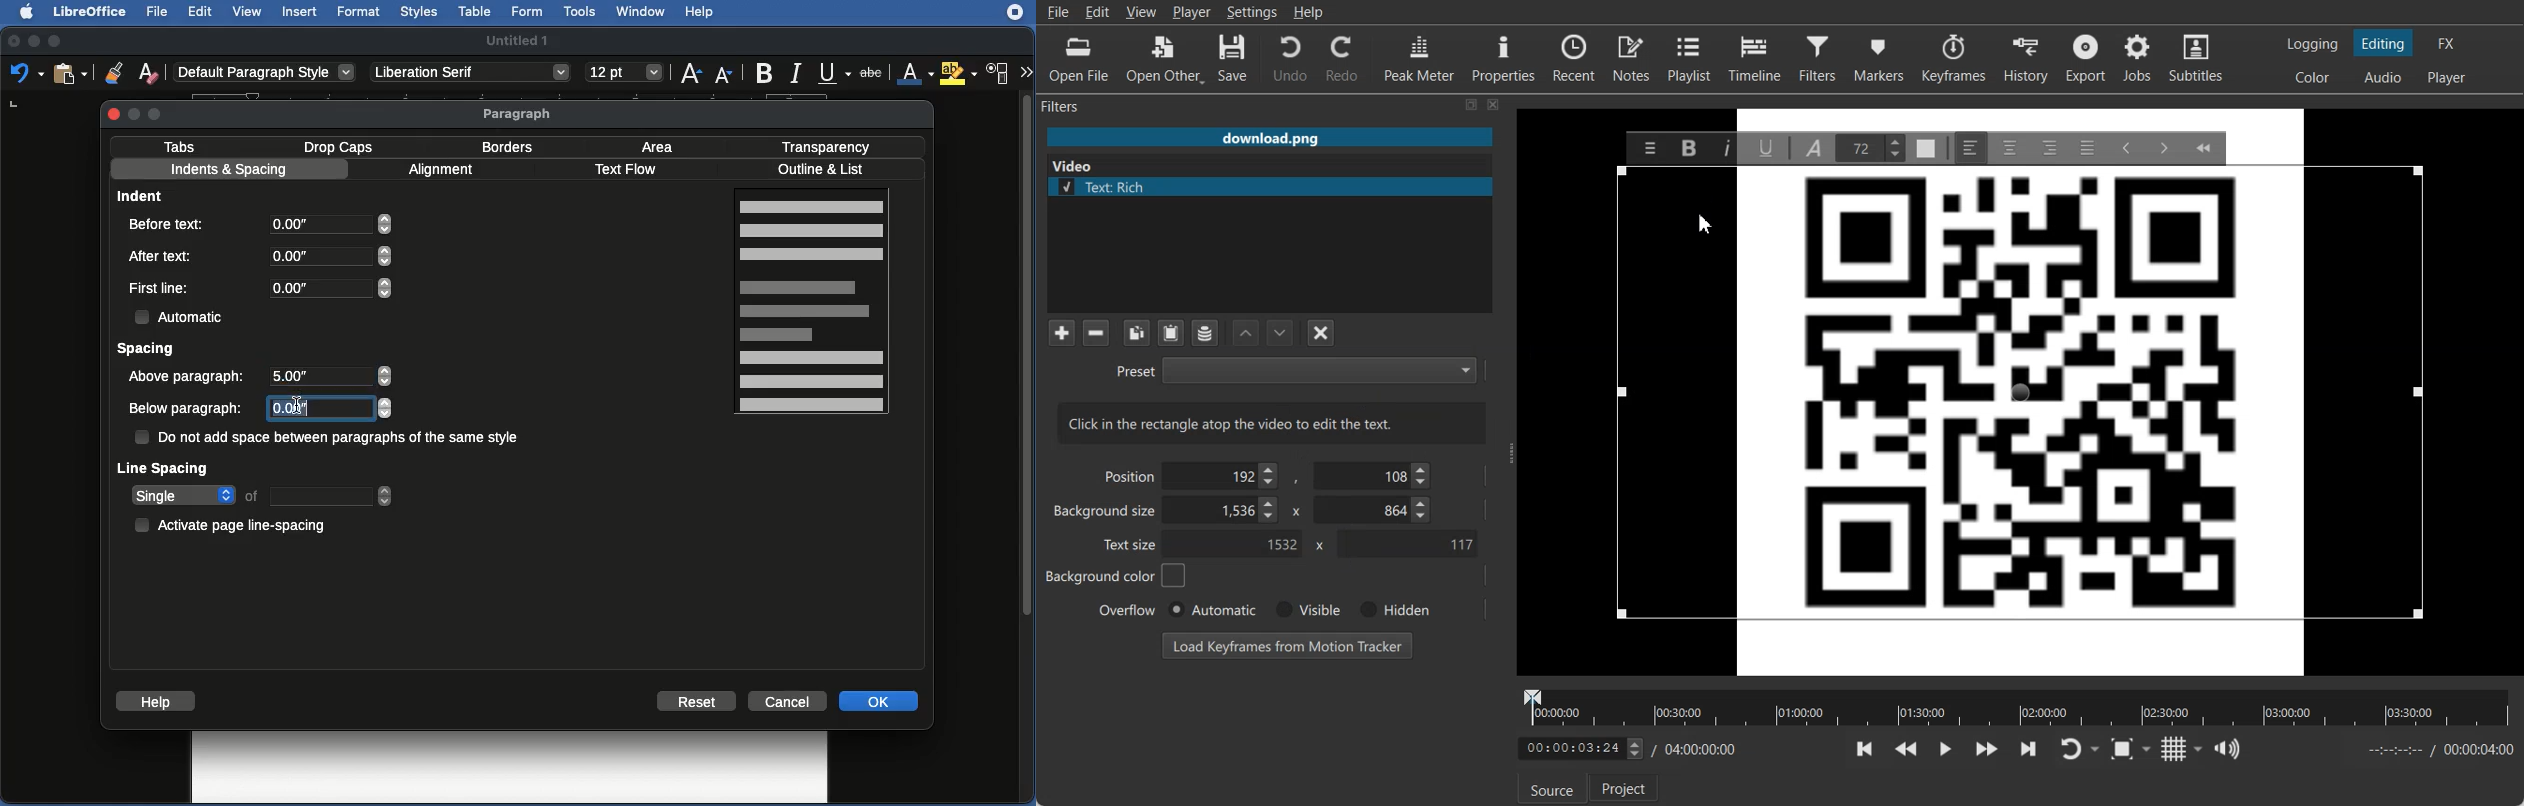 Image resolution: width=2548 pixels, height=812 pixels. Describe the element at coordinates (180, 146) in the screenshot. I see `Tabs` at that location.